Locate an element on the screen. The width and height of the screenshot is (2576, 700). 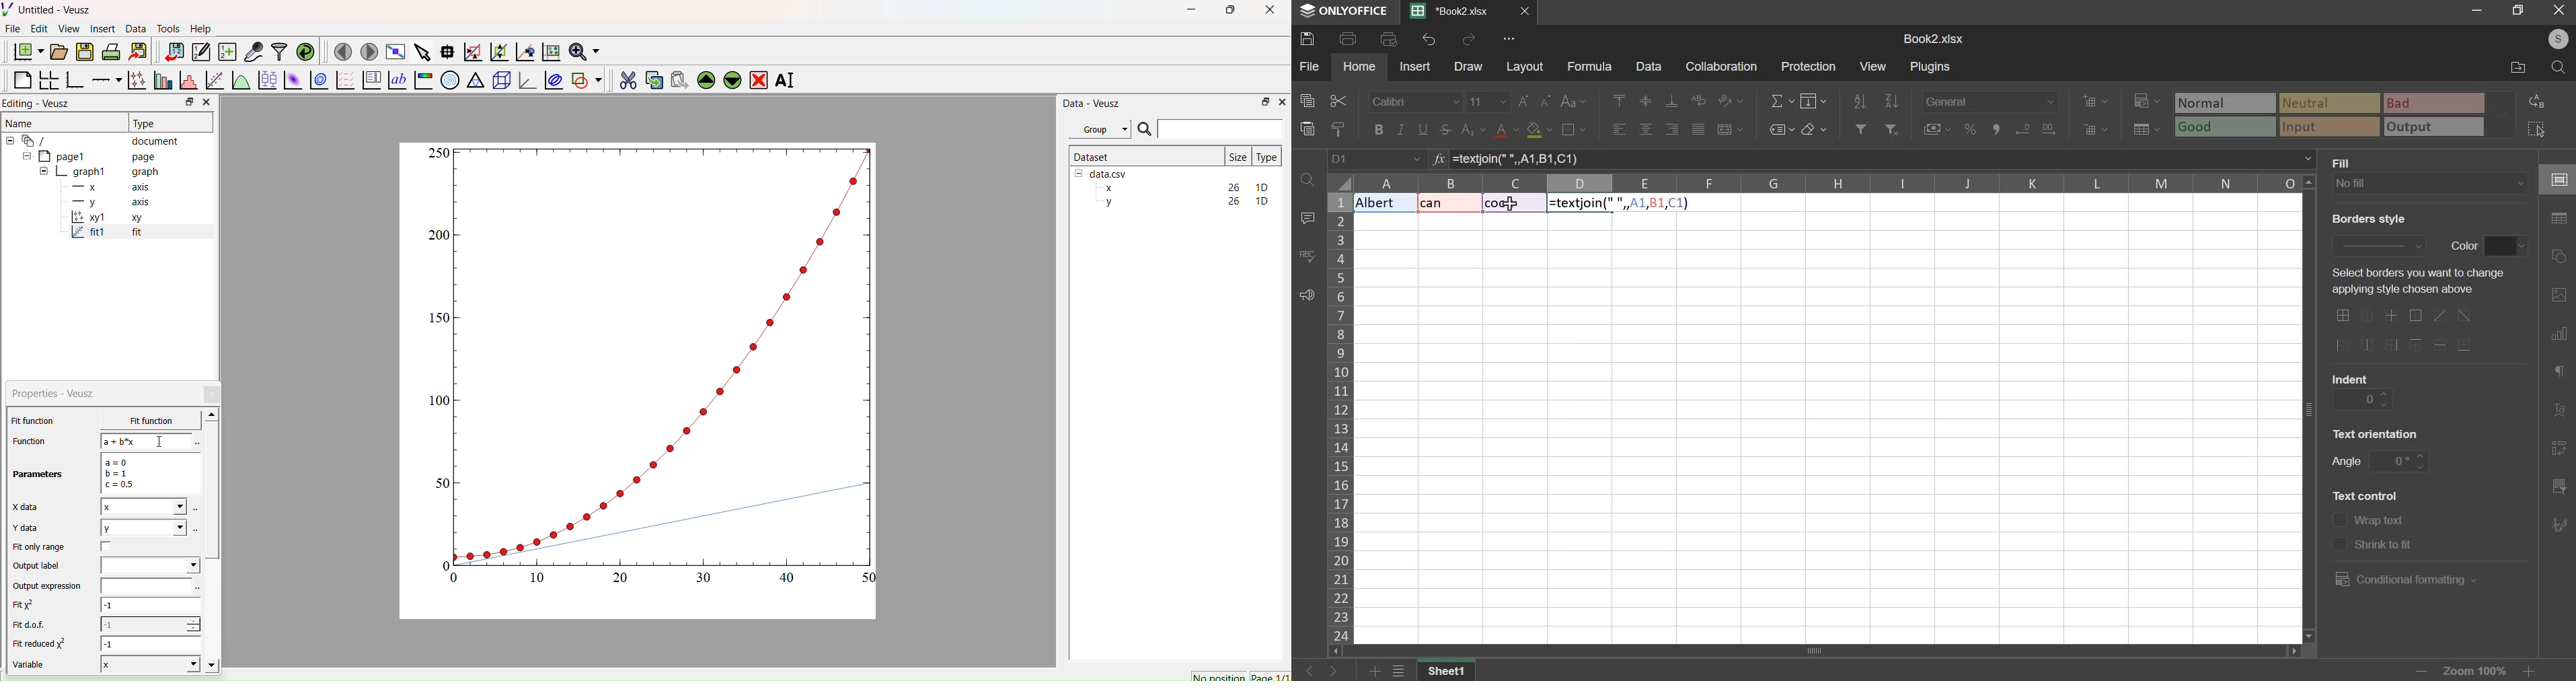
replace is located at coordinates (2541, 101).